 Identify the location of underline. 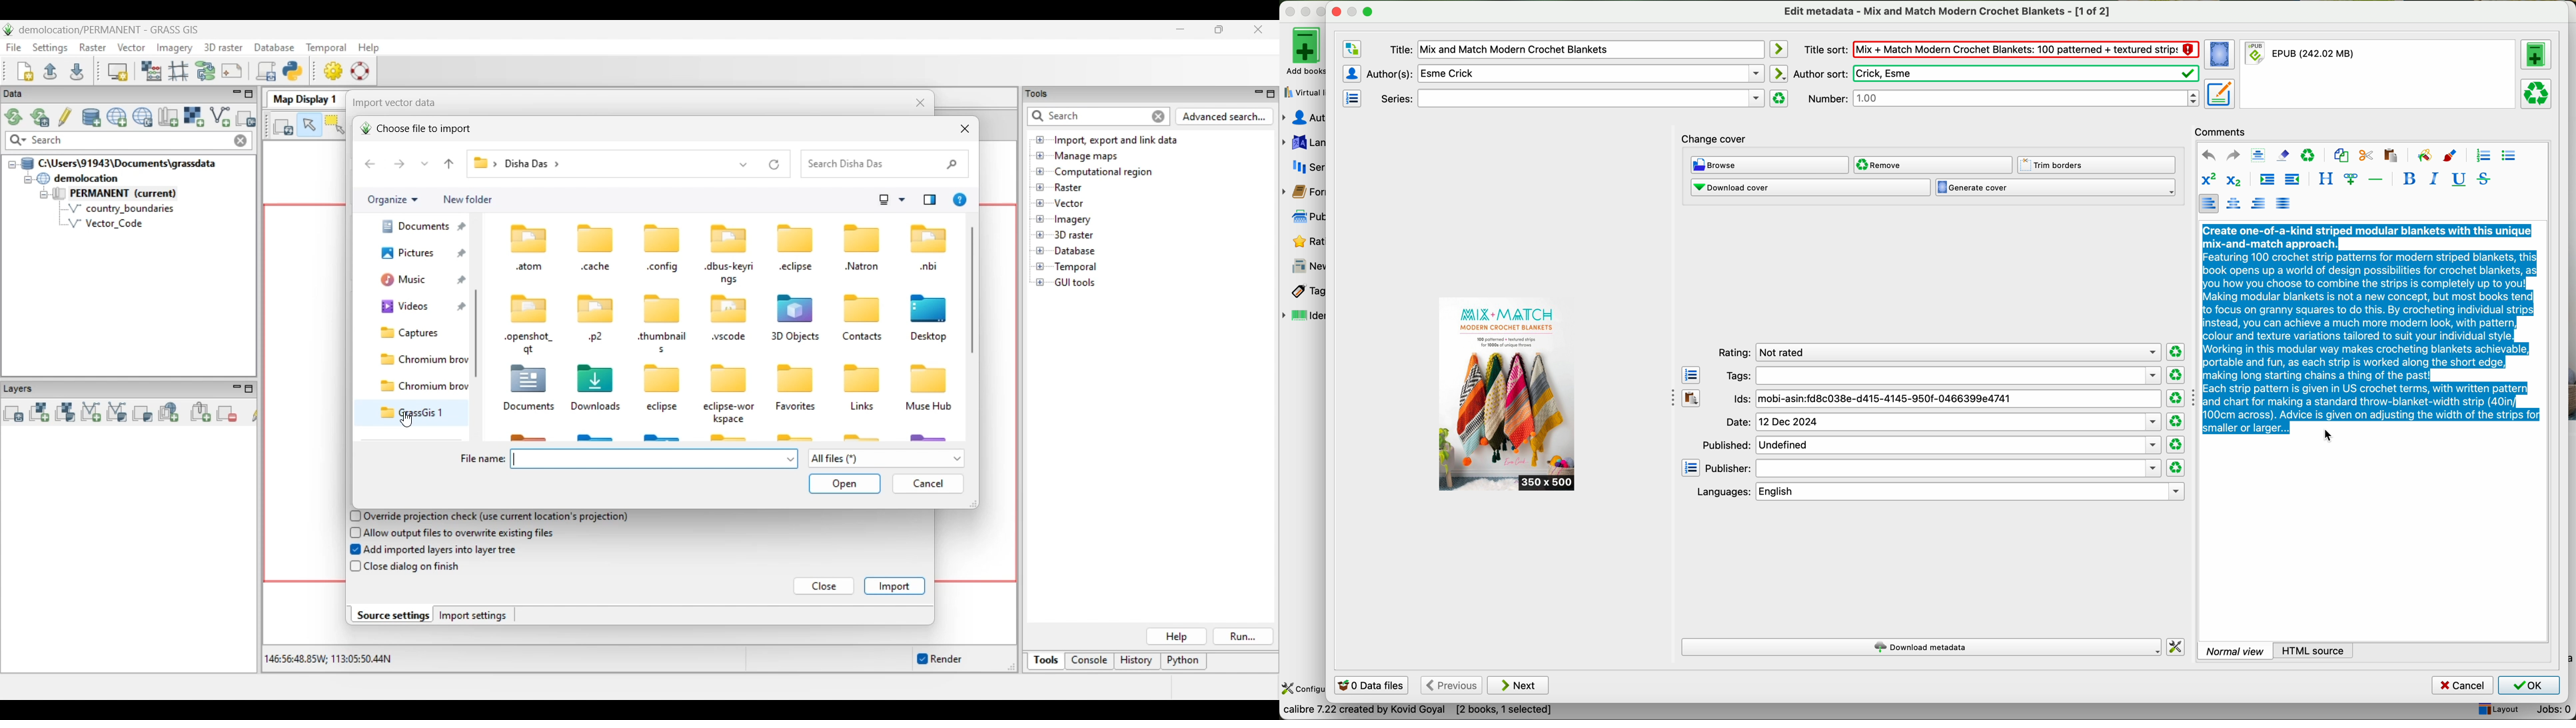
(2458, 180).